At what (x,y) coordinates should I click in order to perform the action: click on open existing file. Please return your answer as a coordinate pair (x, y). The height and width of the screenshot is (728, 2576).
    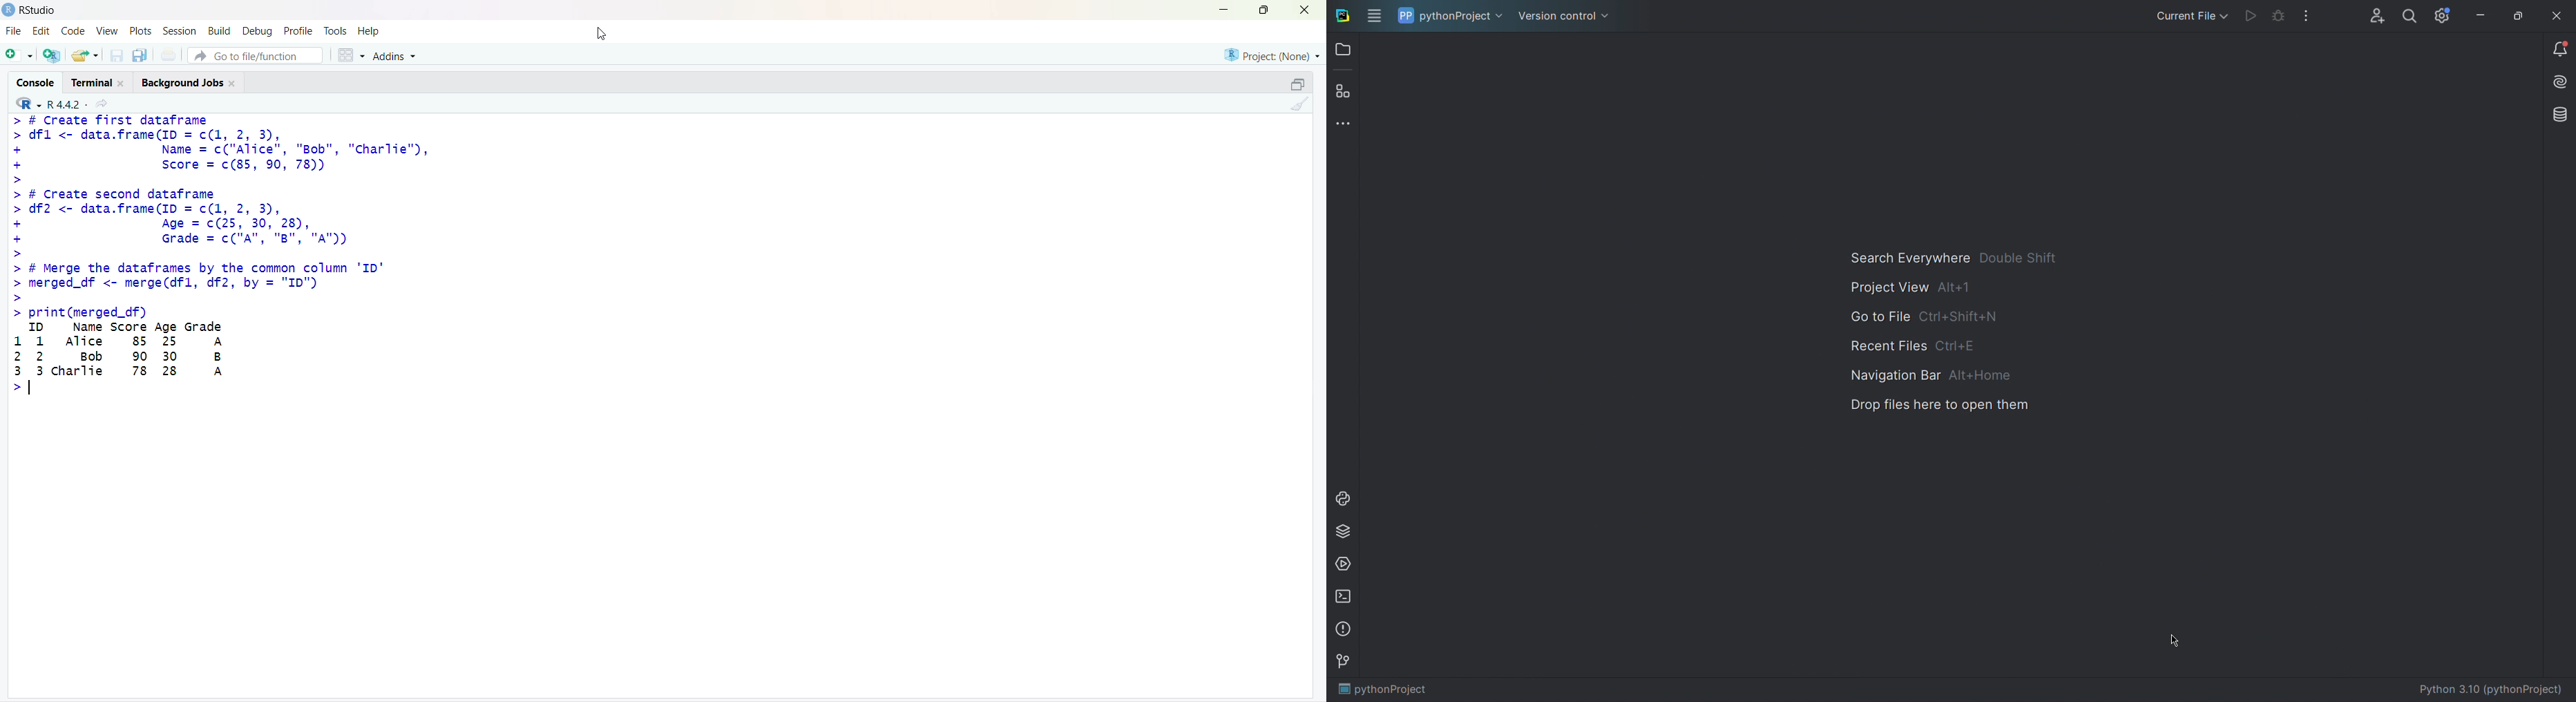
    Looking at the image, I should click on (87, 55).